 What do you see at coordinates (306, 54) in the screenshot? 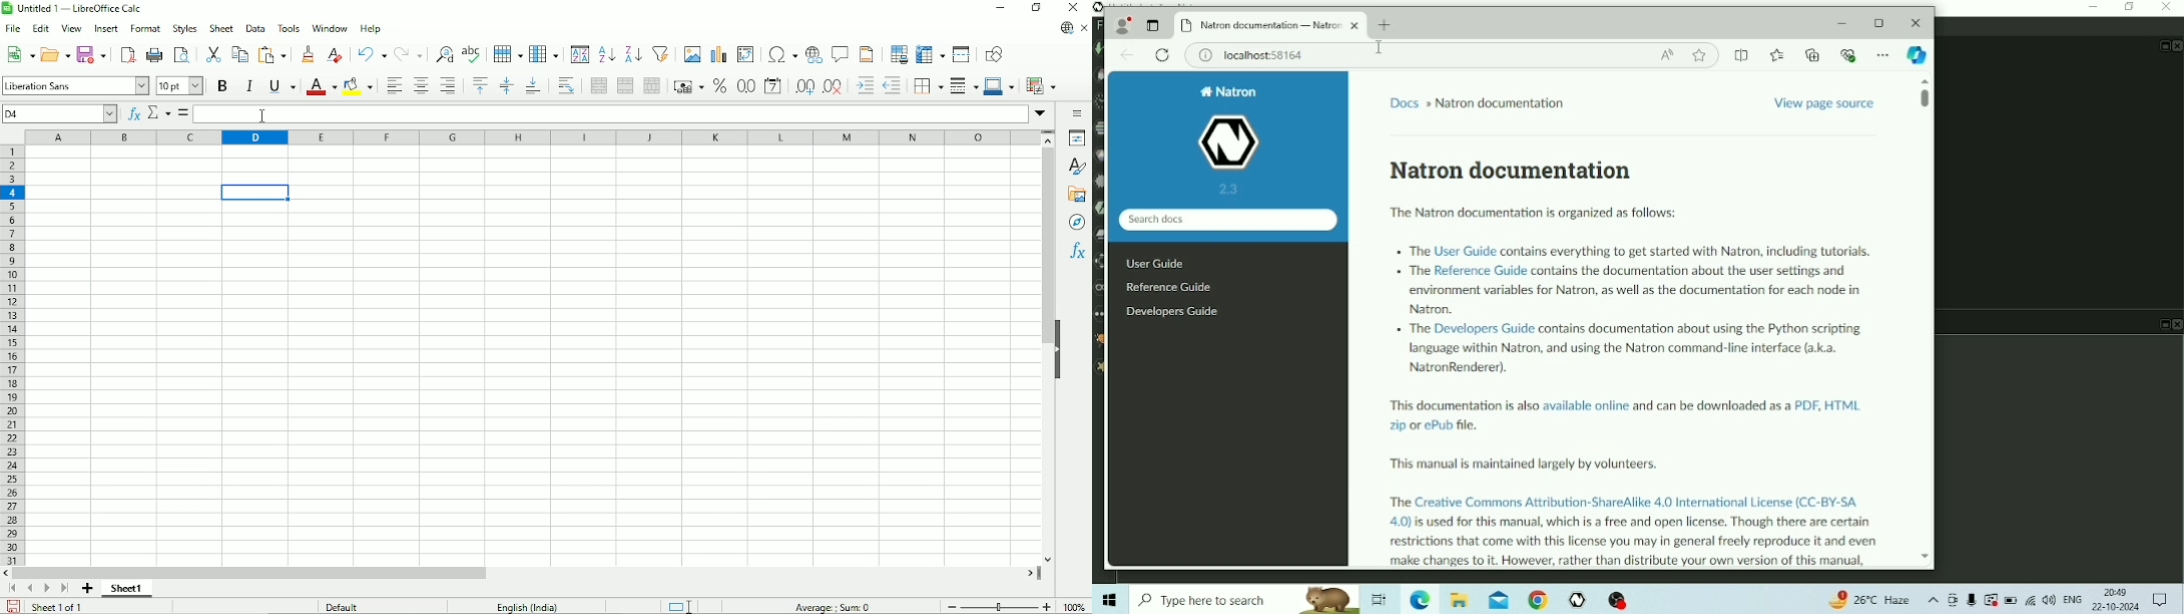
I see `Clone formatting` at bounding box center [306, 54].